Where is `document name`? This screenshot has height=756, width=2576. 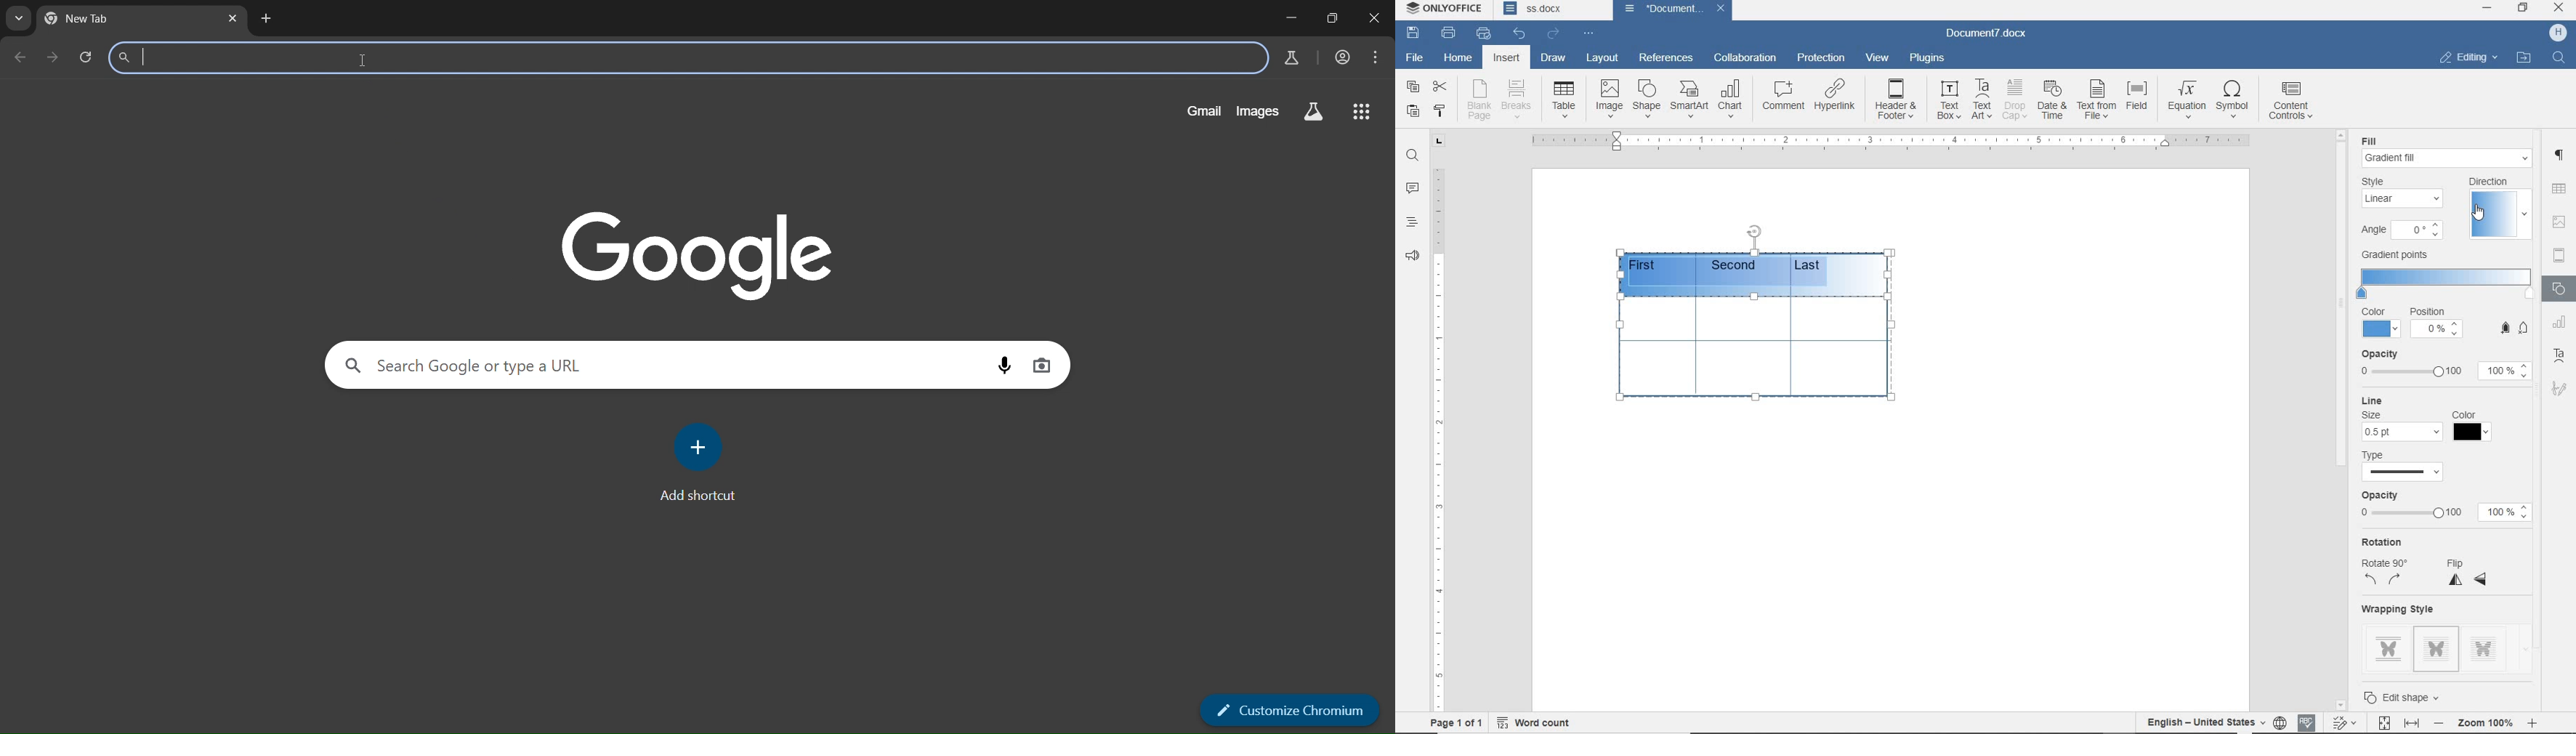
document name is located at coordinates (1992, 32).